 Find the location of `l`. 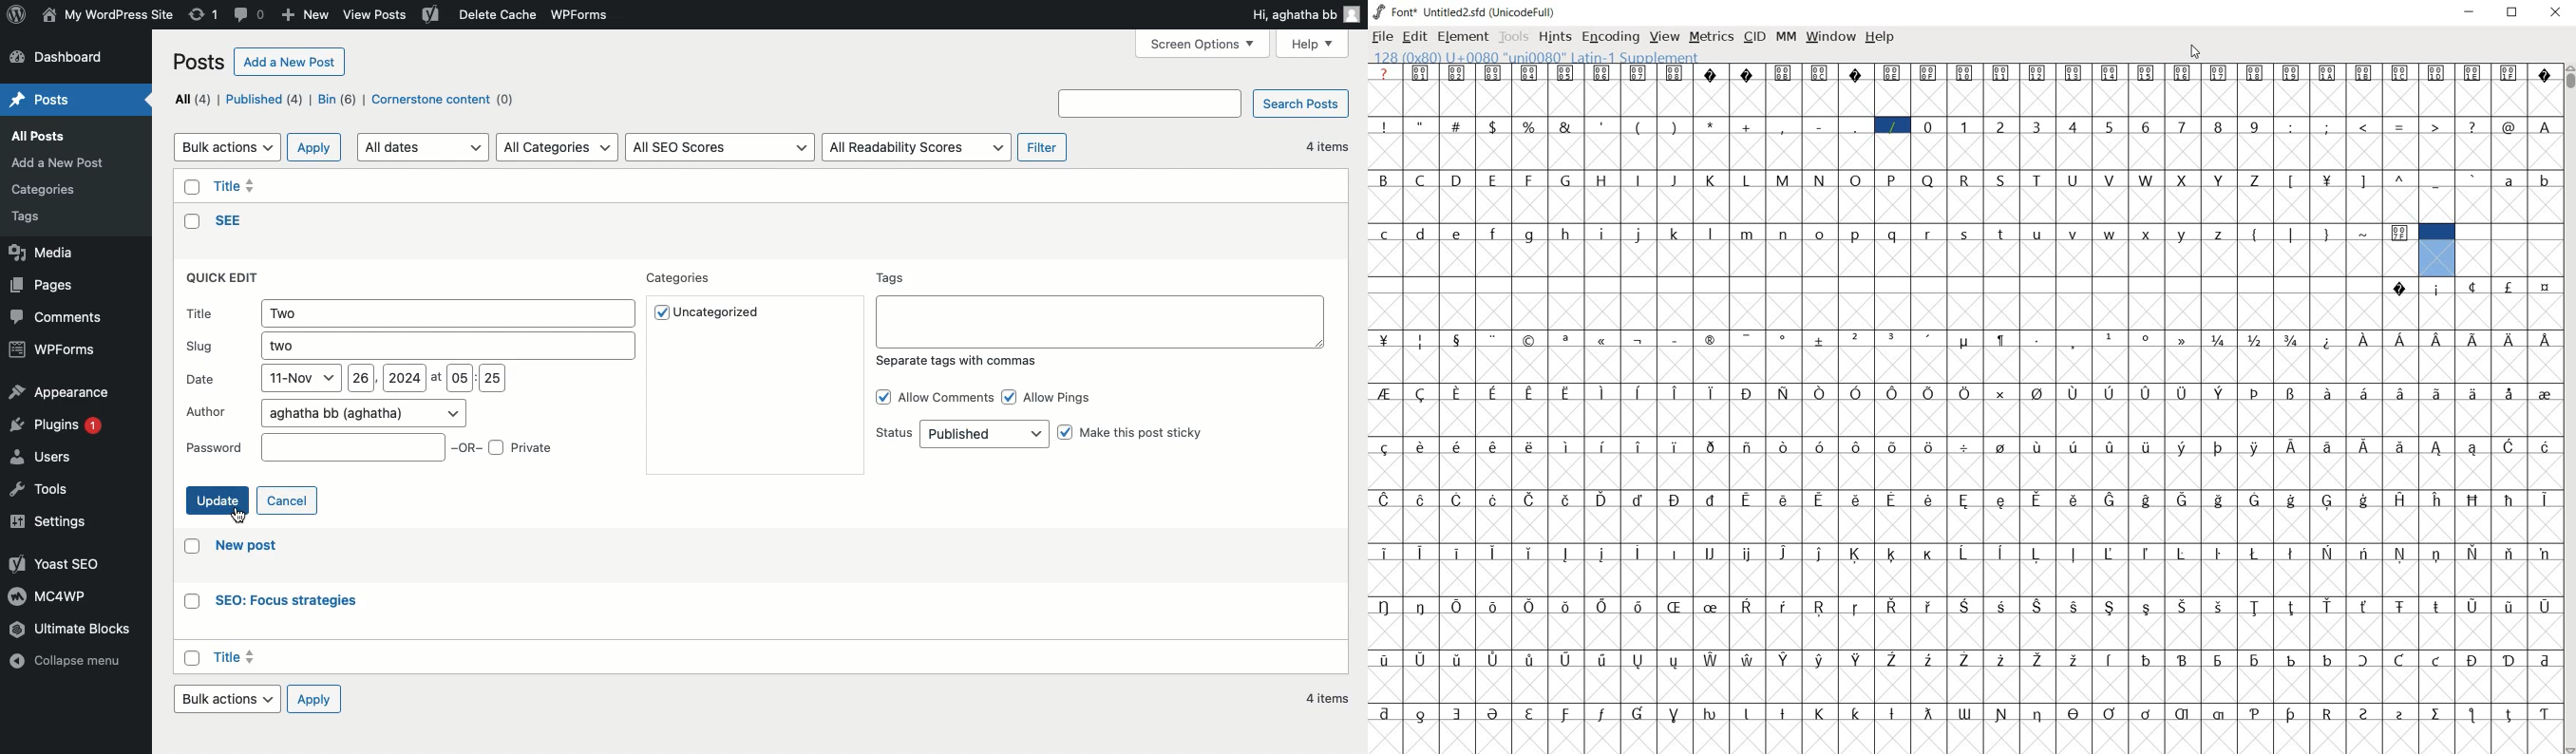

l is located at coordinates (1713, 232).